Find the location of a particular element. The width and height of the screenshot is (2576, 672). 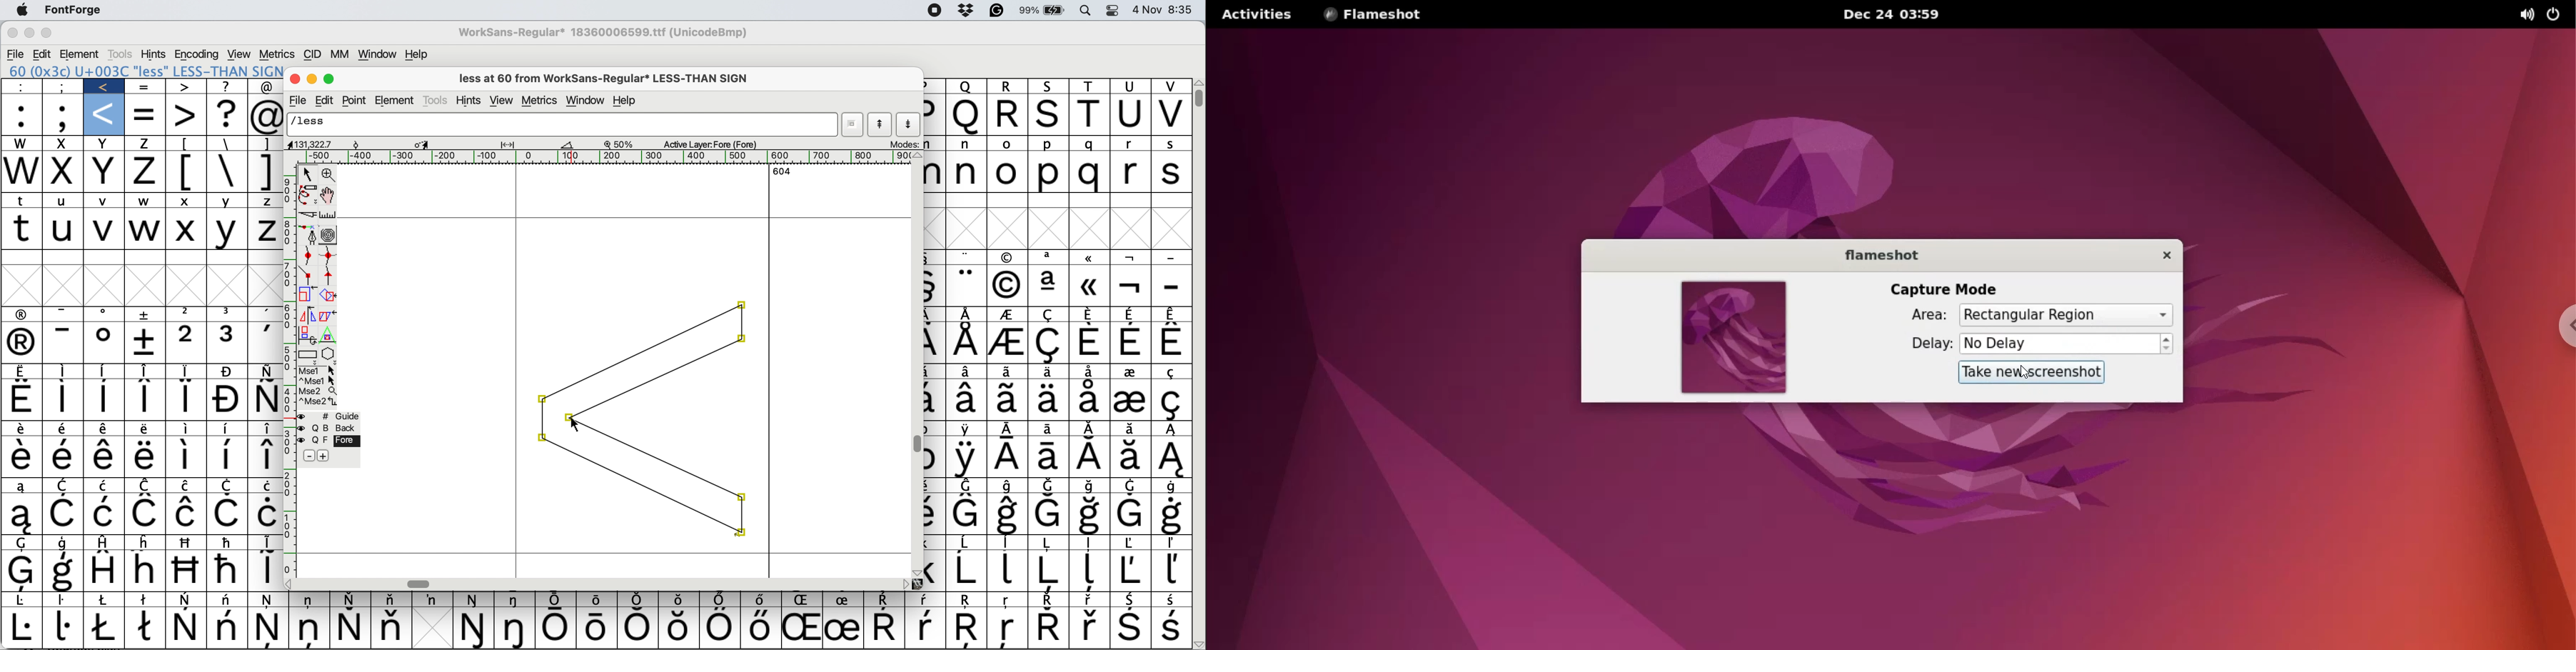

Symbol is located at coordinates (146, 515).